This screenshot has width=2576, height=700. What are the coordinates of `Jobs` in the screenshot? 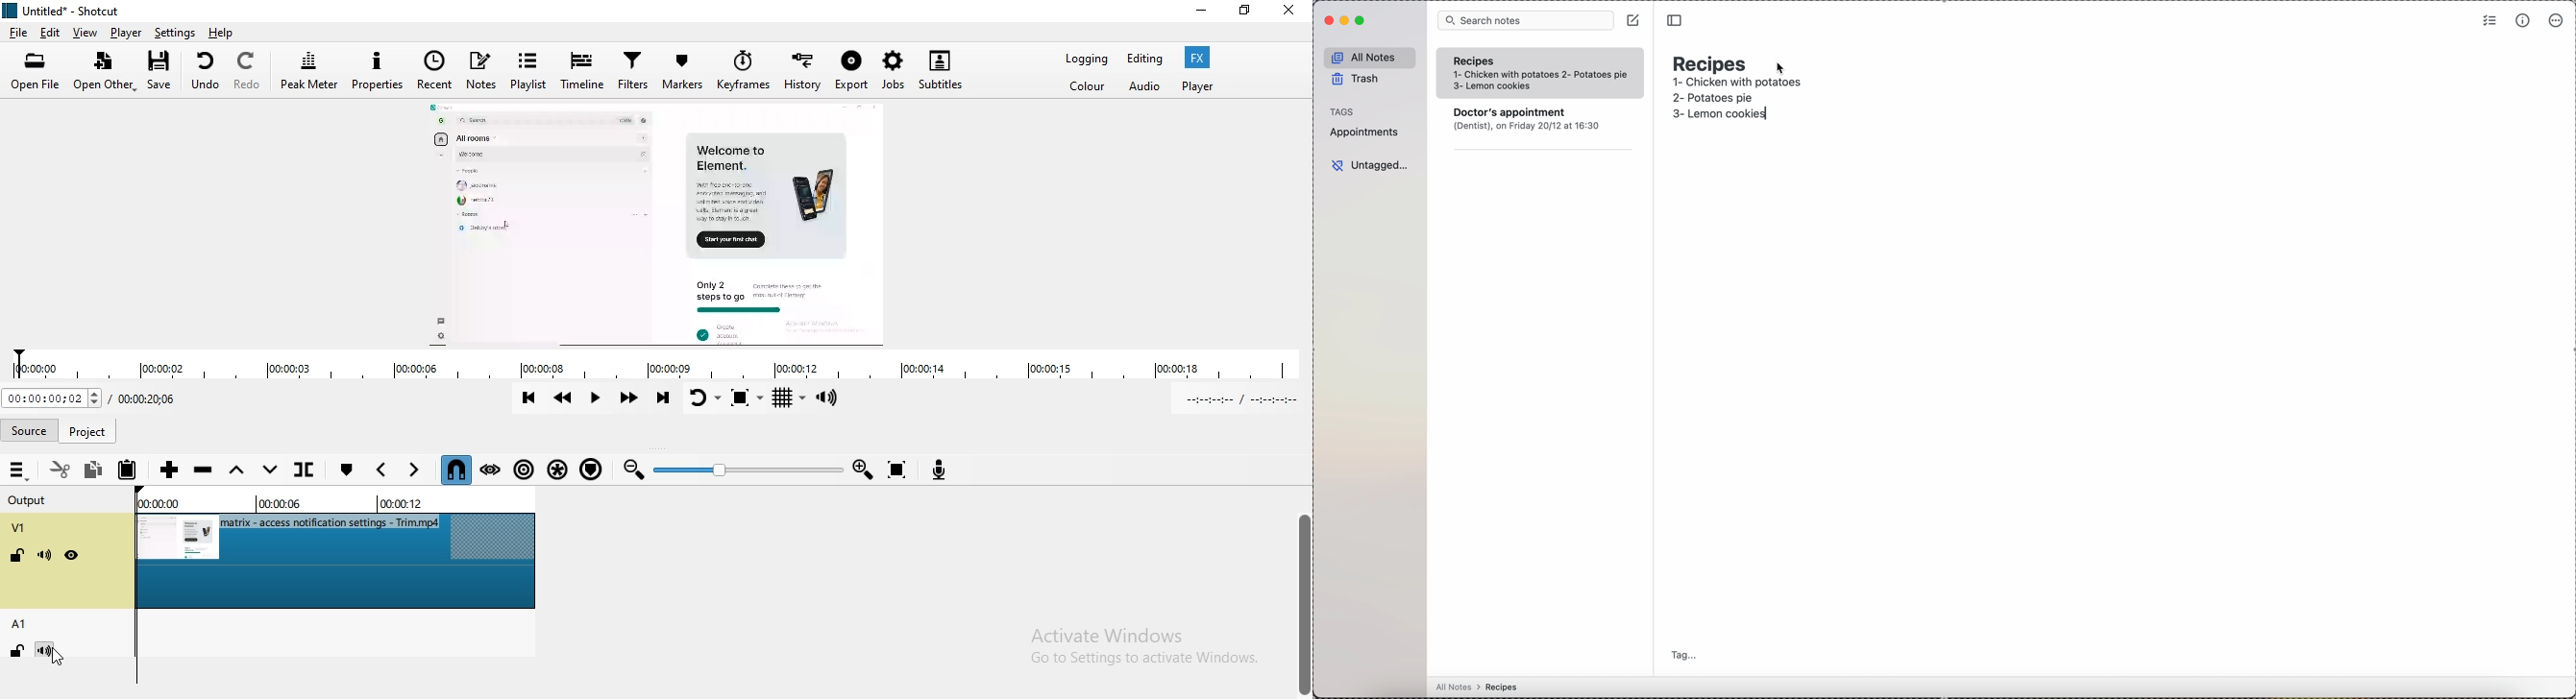 It's located at (894, 72).